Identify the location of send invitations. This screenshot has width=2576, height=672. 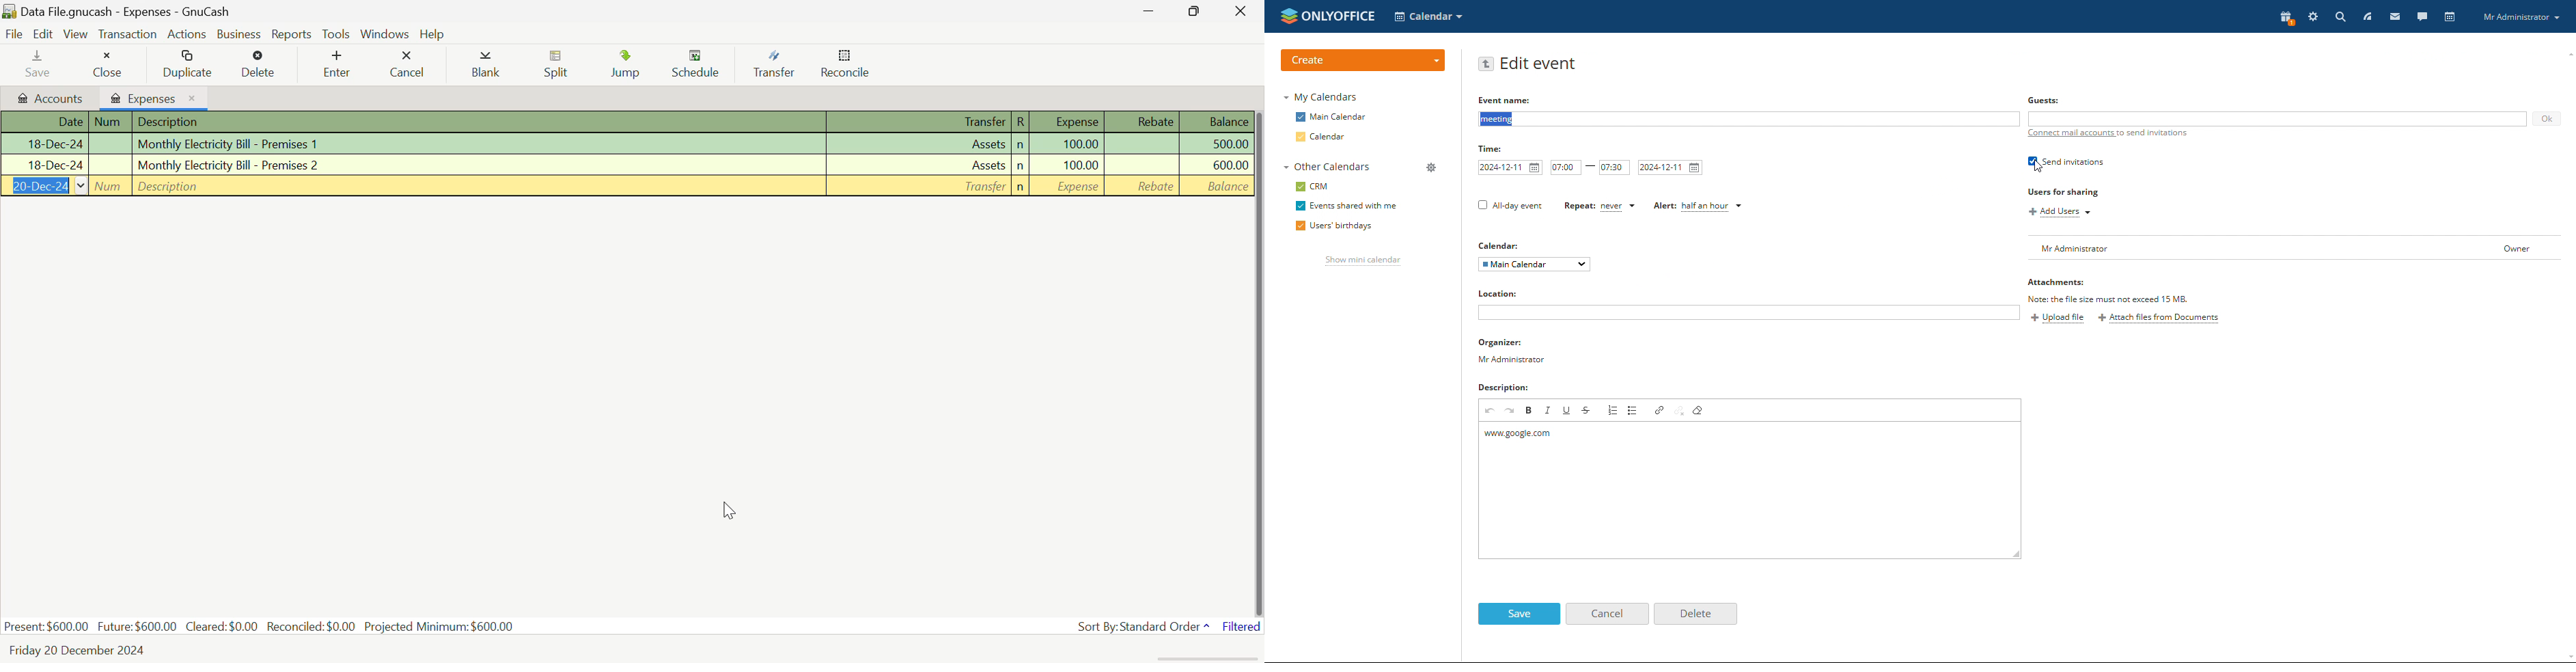
(2066, 161).